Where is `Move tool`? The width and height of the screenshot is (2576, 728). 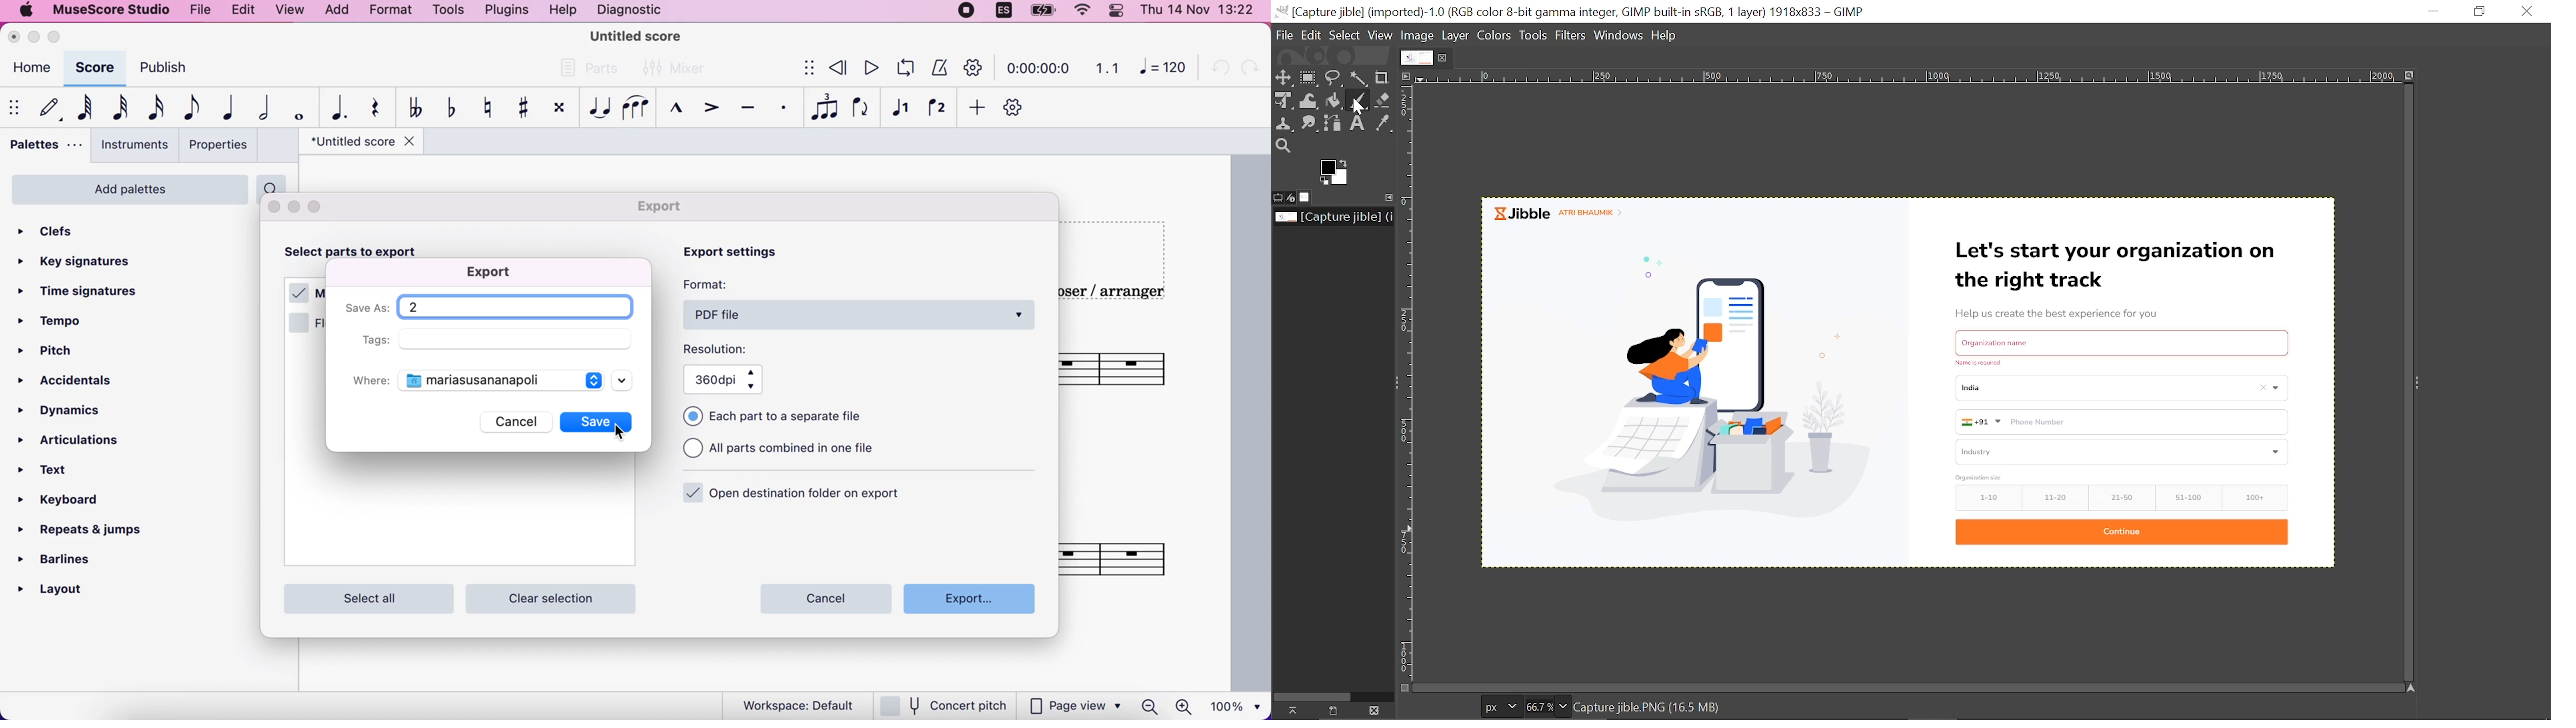 Move tool is located at coordinates (1284, 77).